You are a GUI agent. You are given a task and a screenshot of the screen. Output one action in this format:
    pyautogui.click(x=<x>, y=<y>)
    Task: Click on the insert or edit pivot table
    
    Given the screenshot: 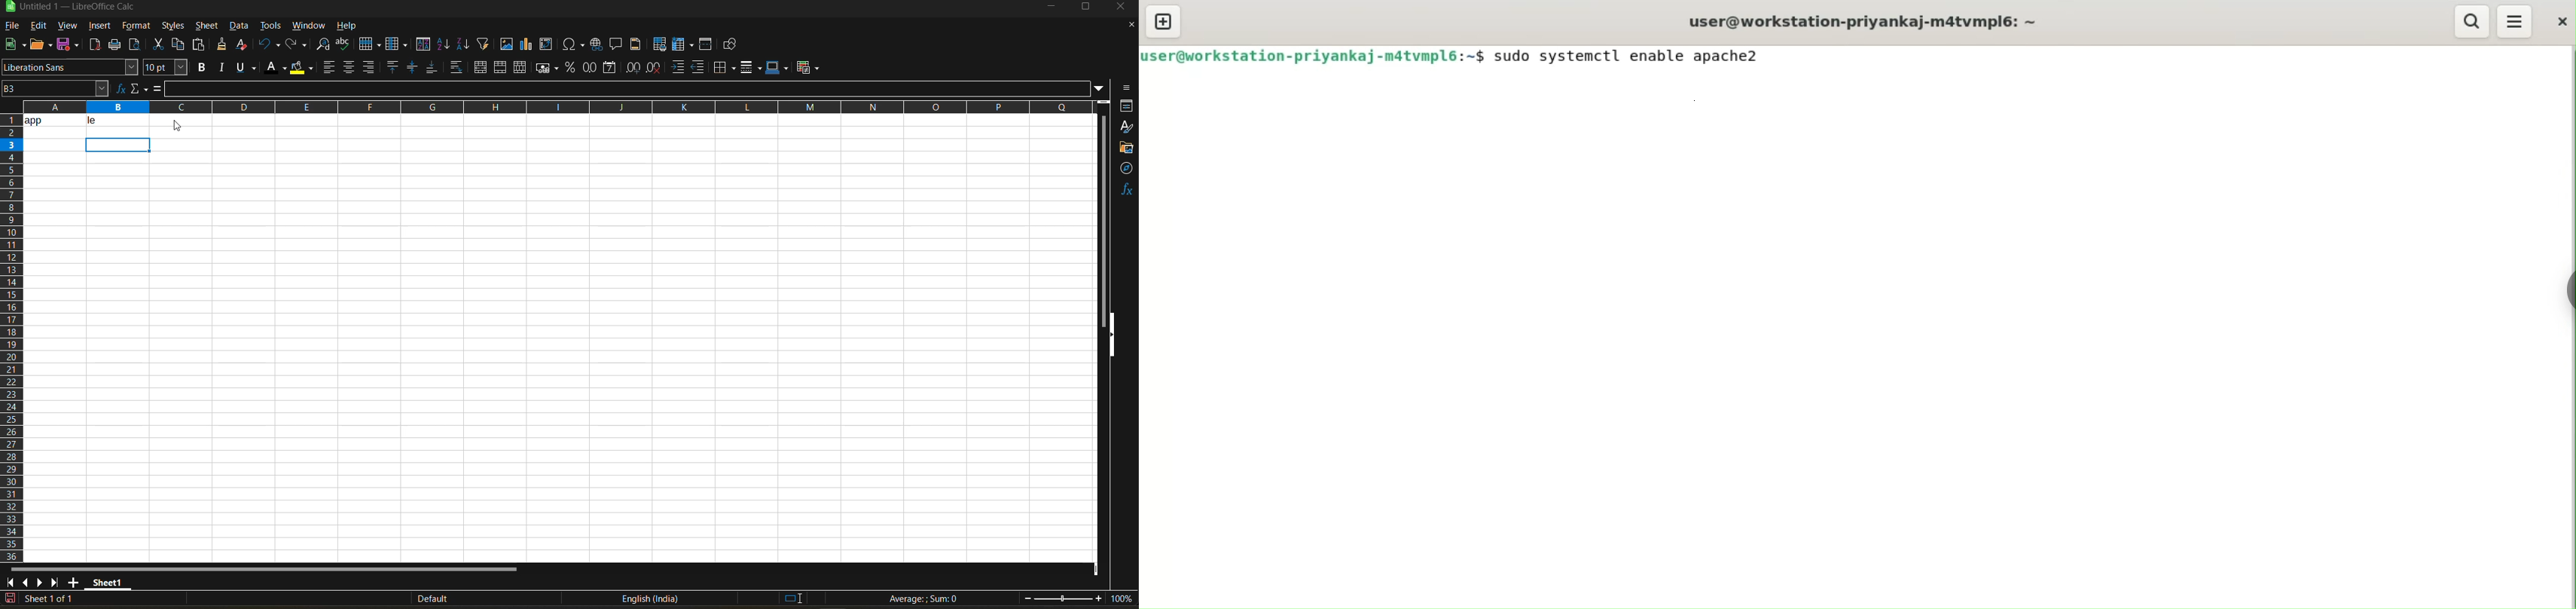 What is the action you would take?
    pyautogui.click(x=547, y=45)
    